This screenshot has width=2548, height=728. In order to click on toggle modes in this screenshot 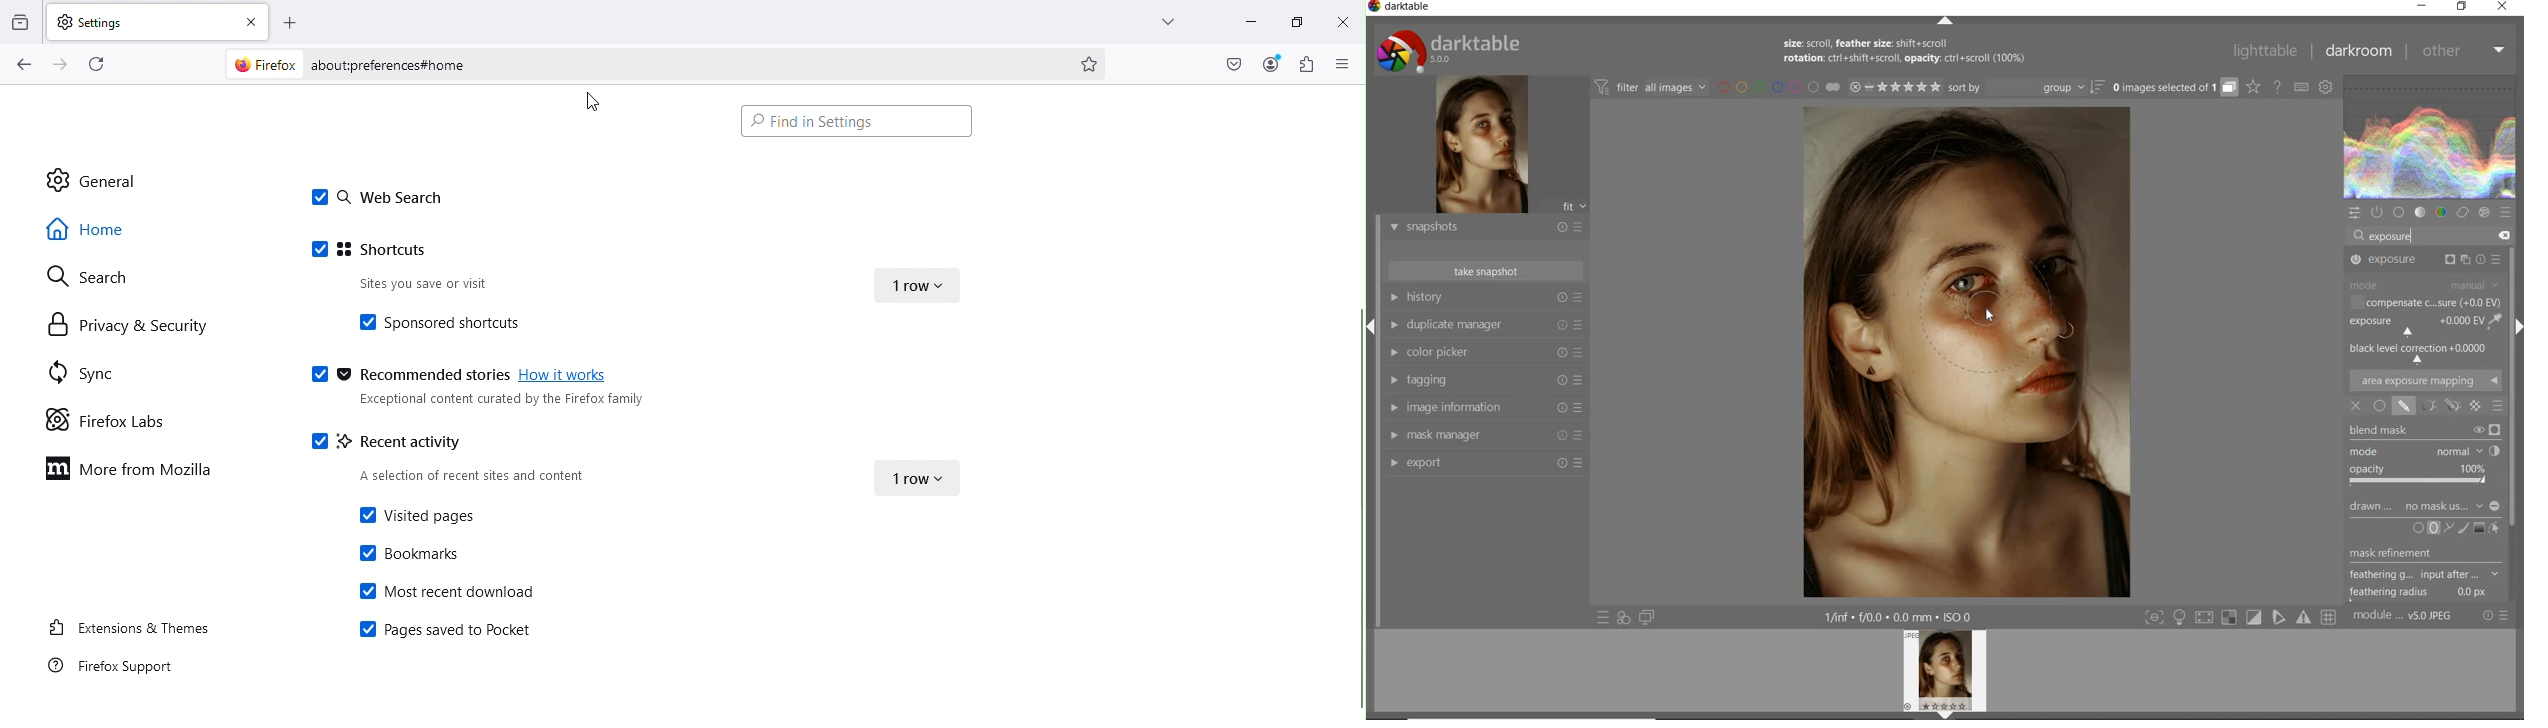, I will do `click(2241, 619)`.